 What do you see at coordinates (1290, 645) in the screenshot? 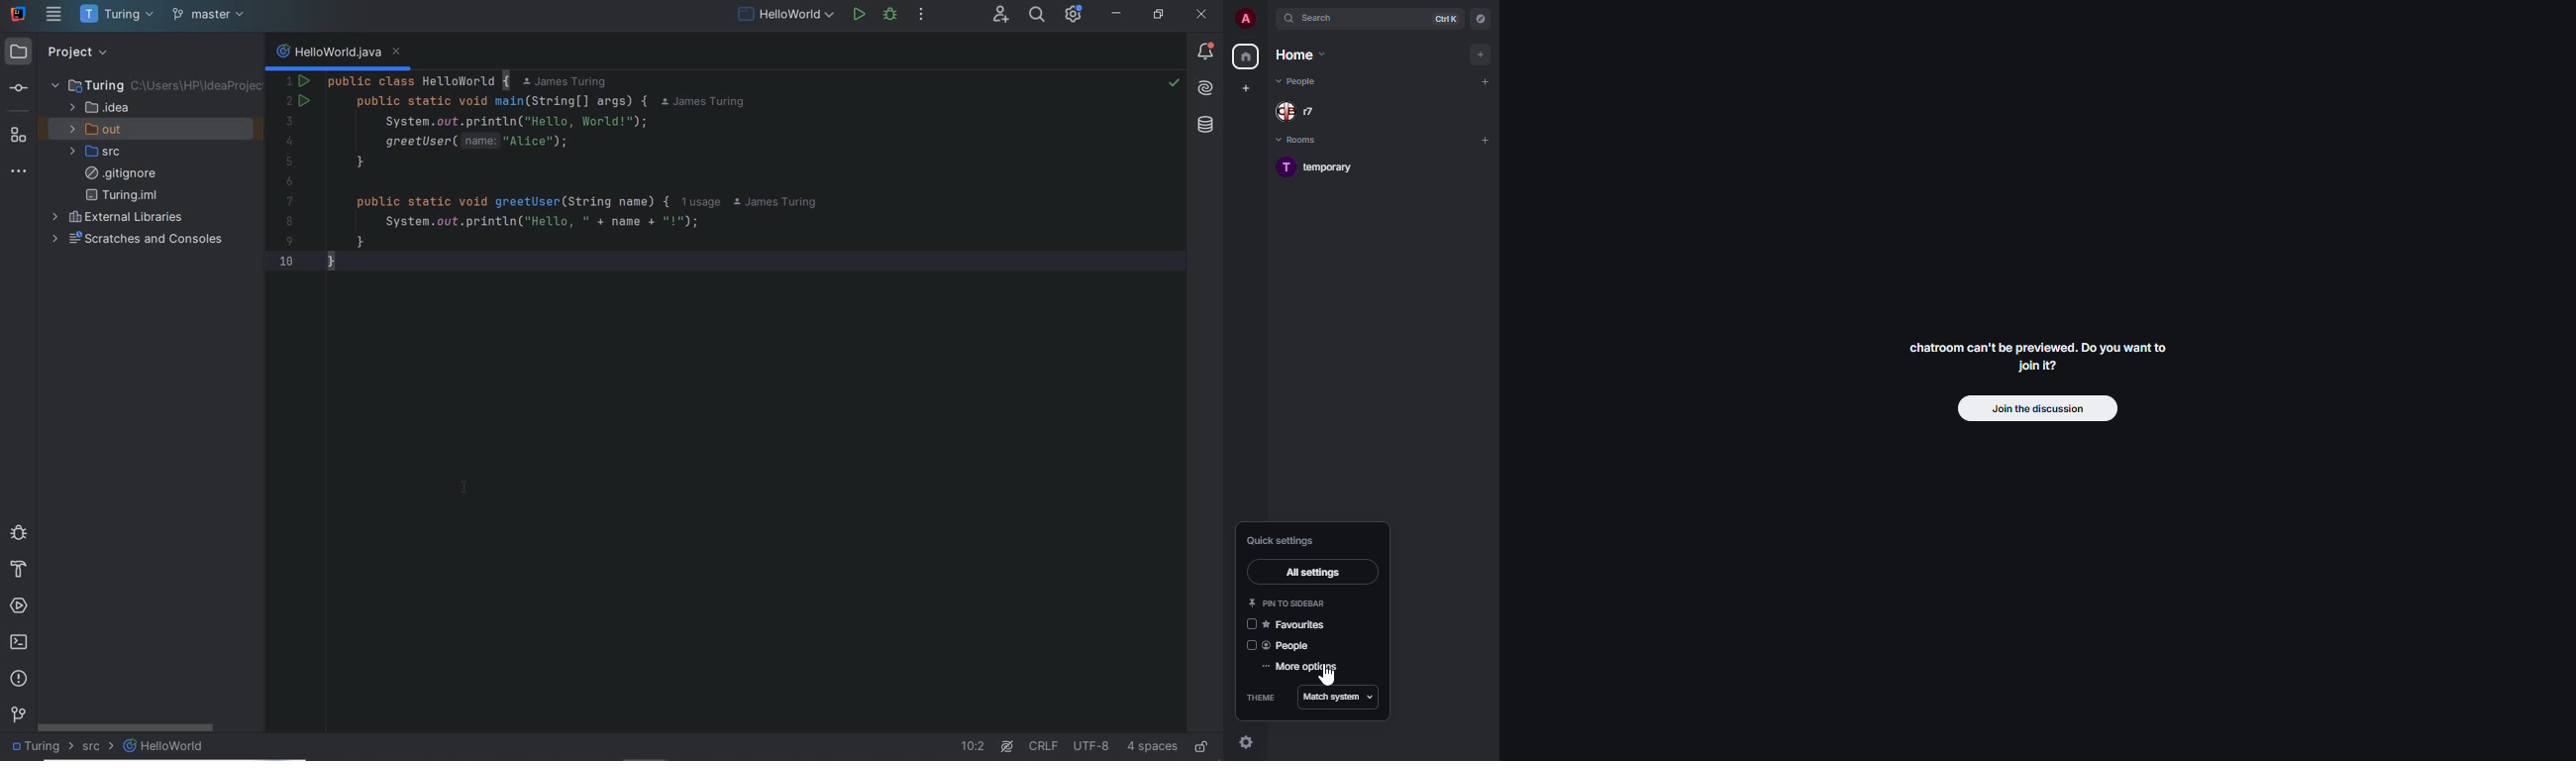
I see `people` at bounding box center [1290, 645].